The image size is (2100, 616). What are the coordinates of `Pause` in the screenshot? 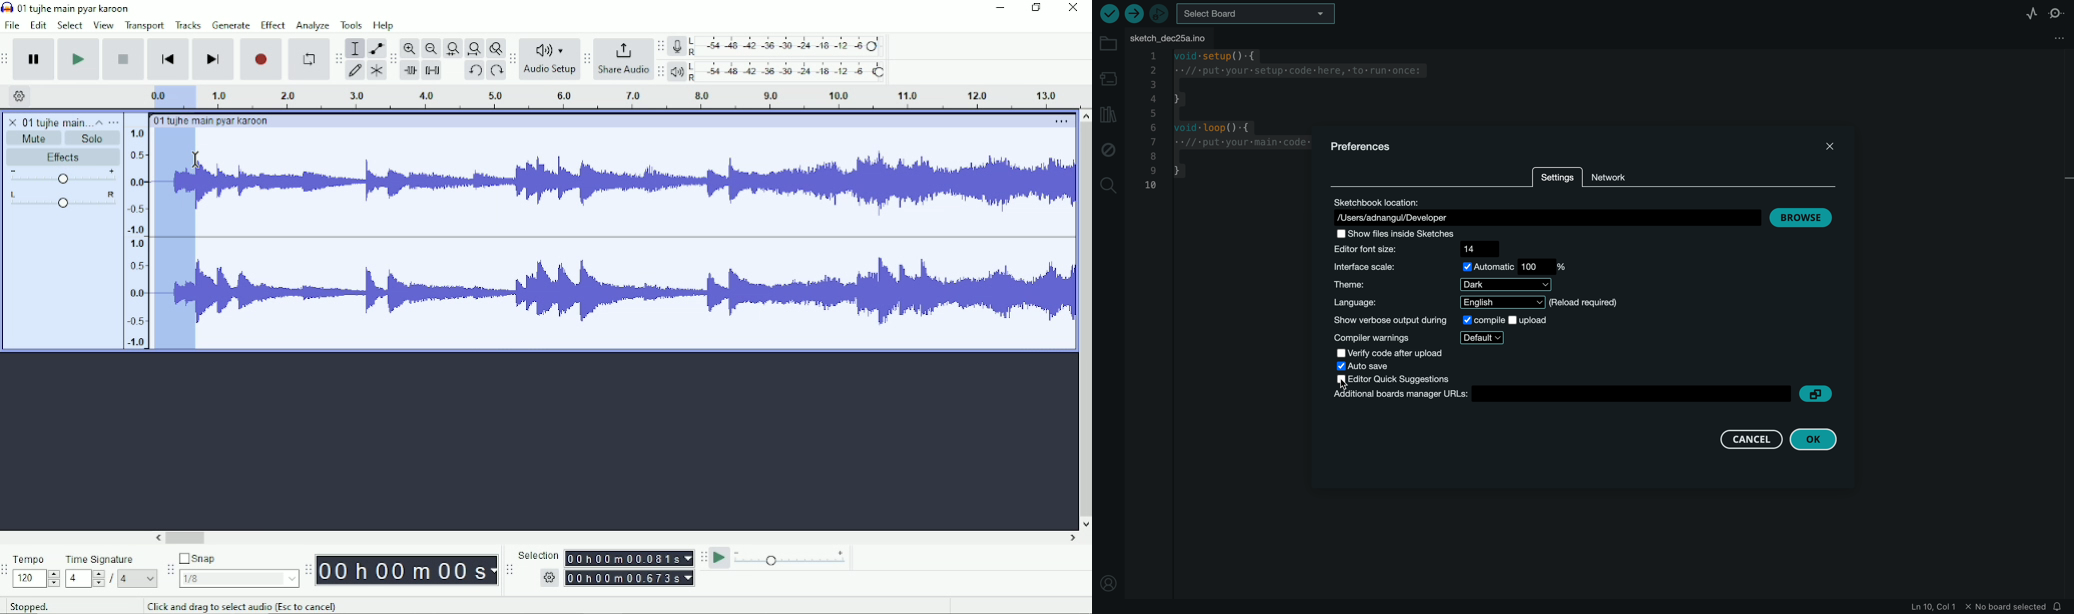 It's located at (35, 60).